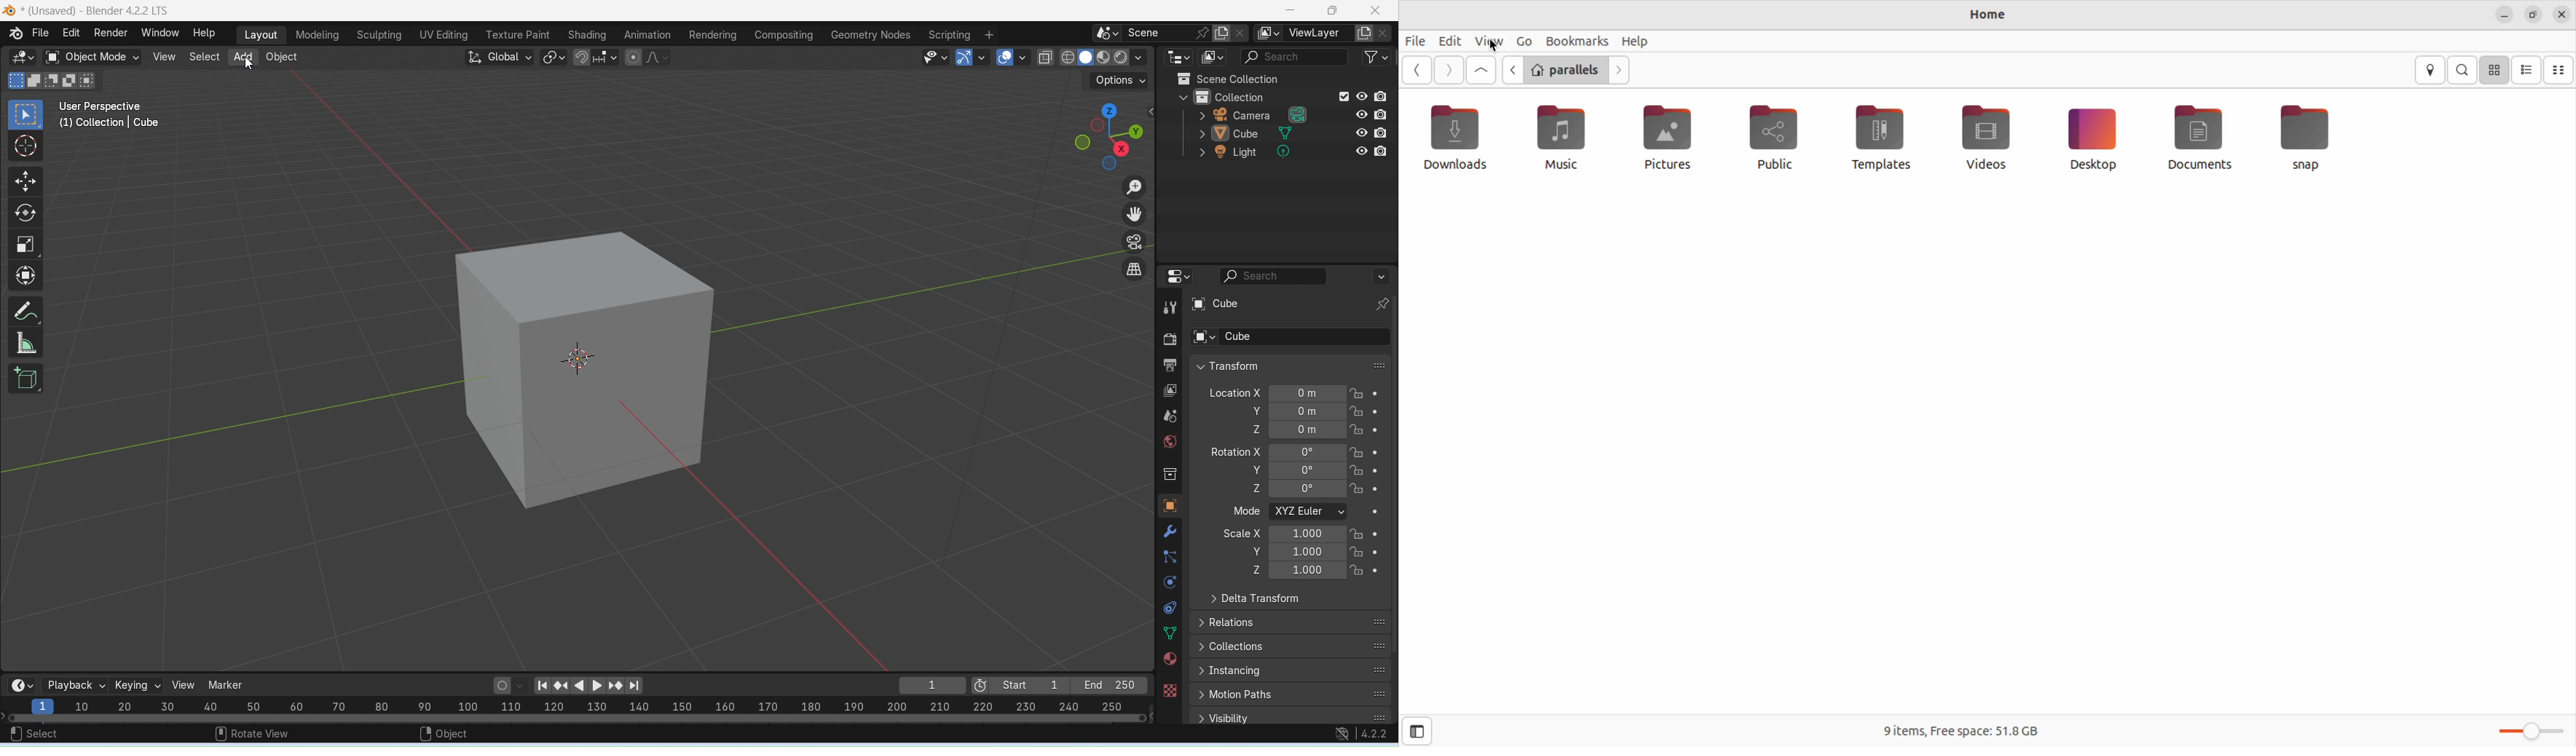 This screenshot has width=2576, height=756. Describe the element at coordinates (1482, 71) in the screenshot. I see `Go to first page` at that location.